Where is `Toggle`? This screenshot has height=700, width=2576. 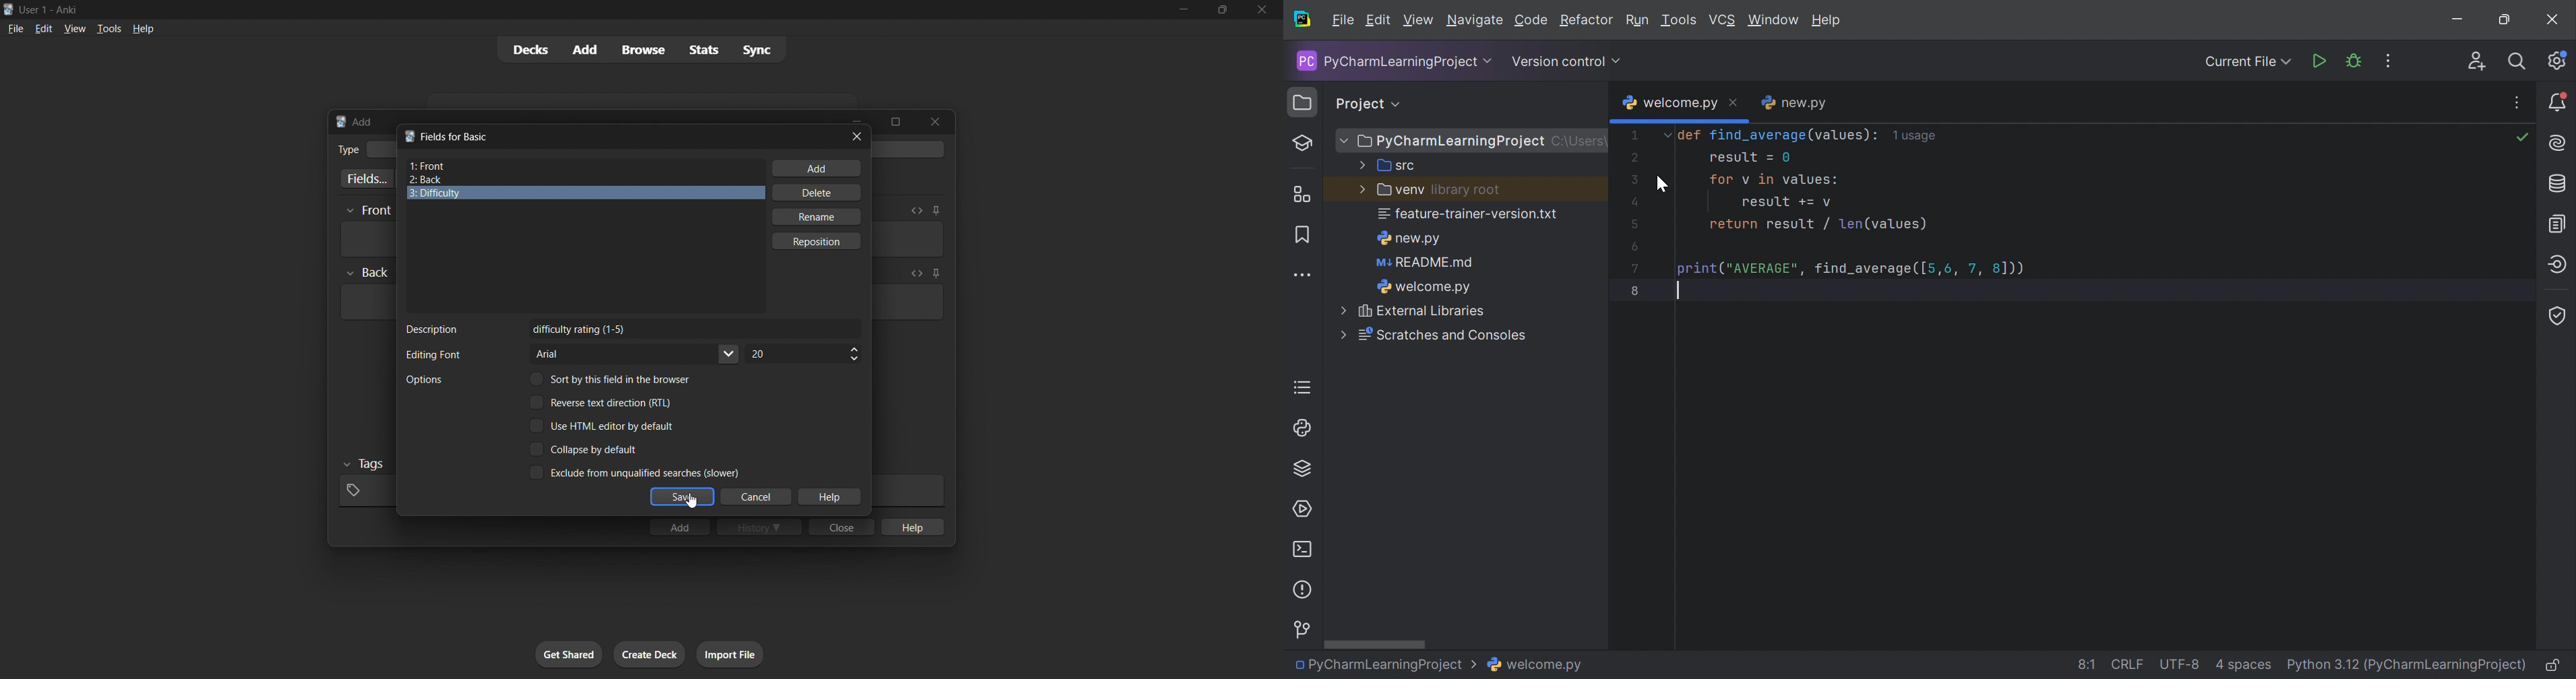 Toggle is located at coordinates (615, 378).